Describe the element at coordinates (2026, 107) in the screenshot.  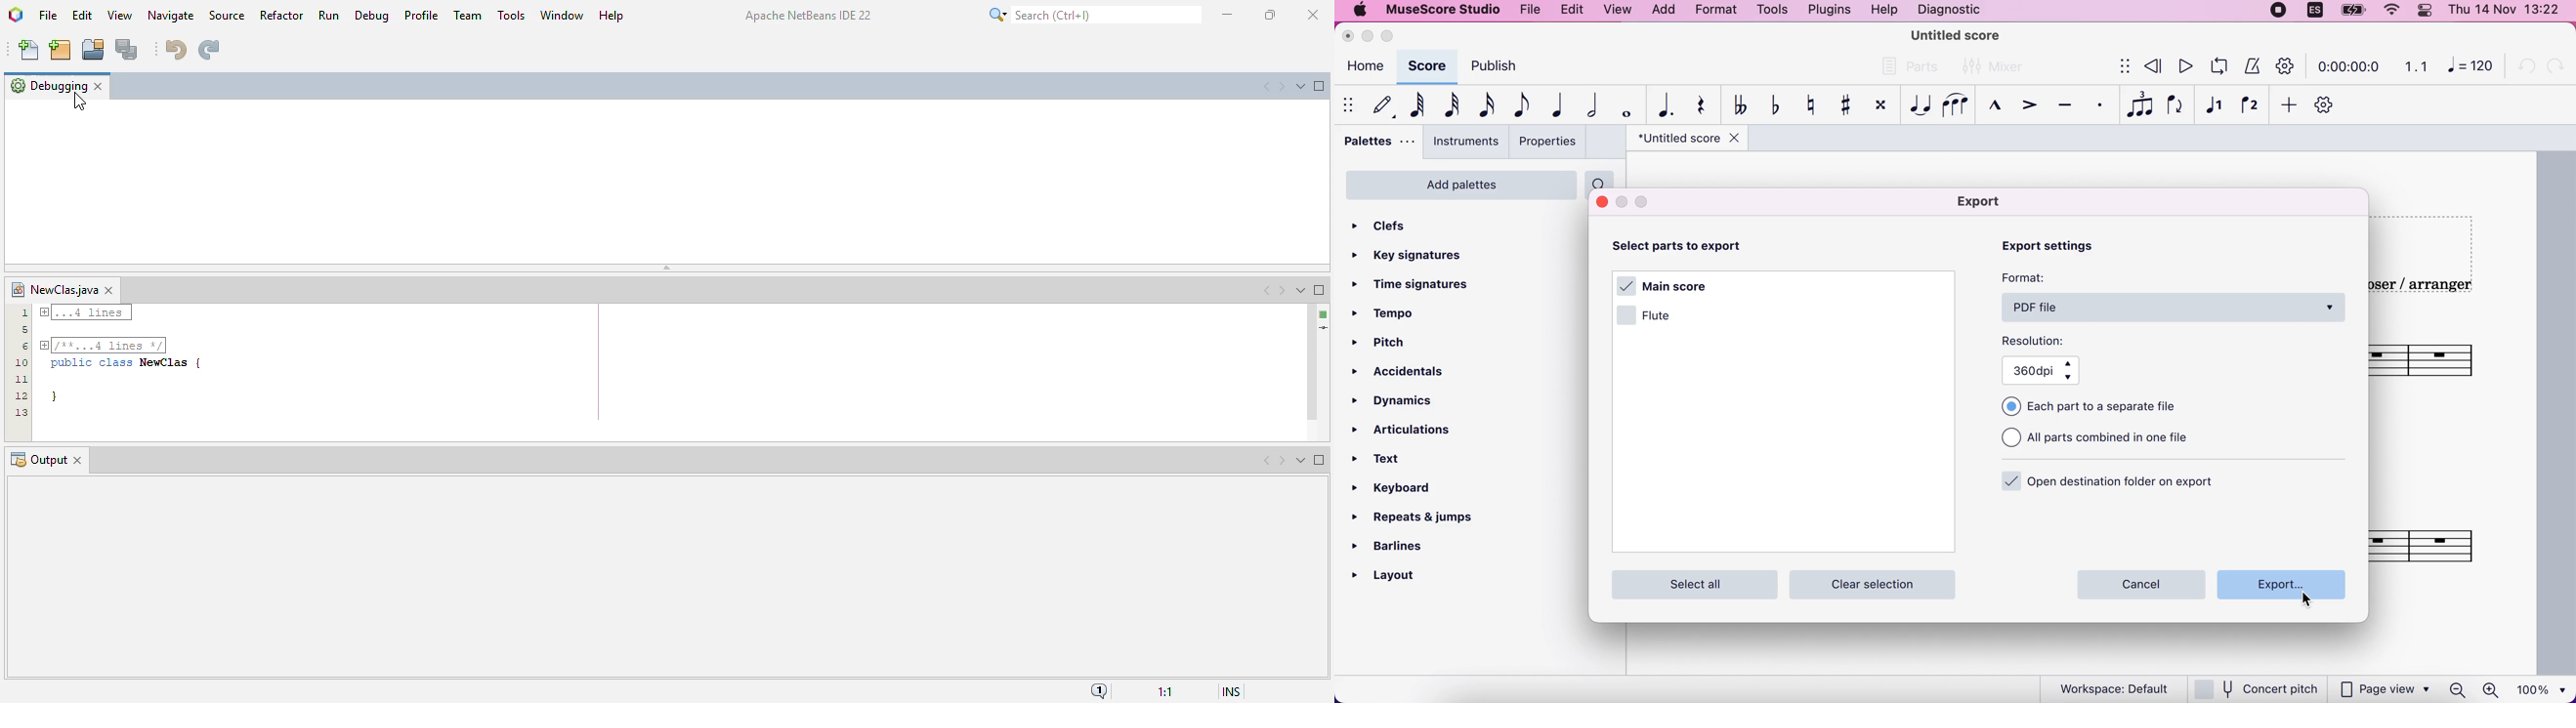
I see `accent` at that location.